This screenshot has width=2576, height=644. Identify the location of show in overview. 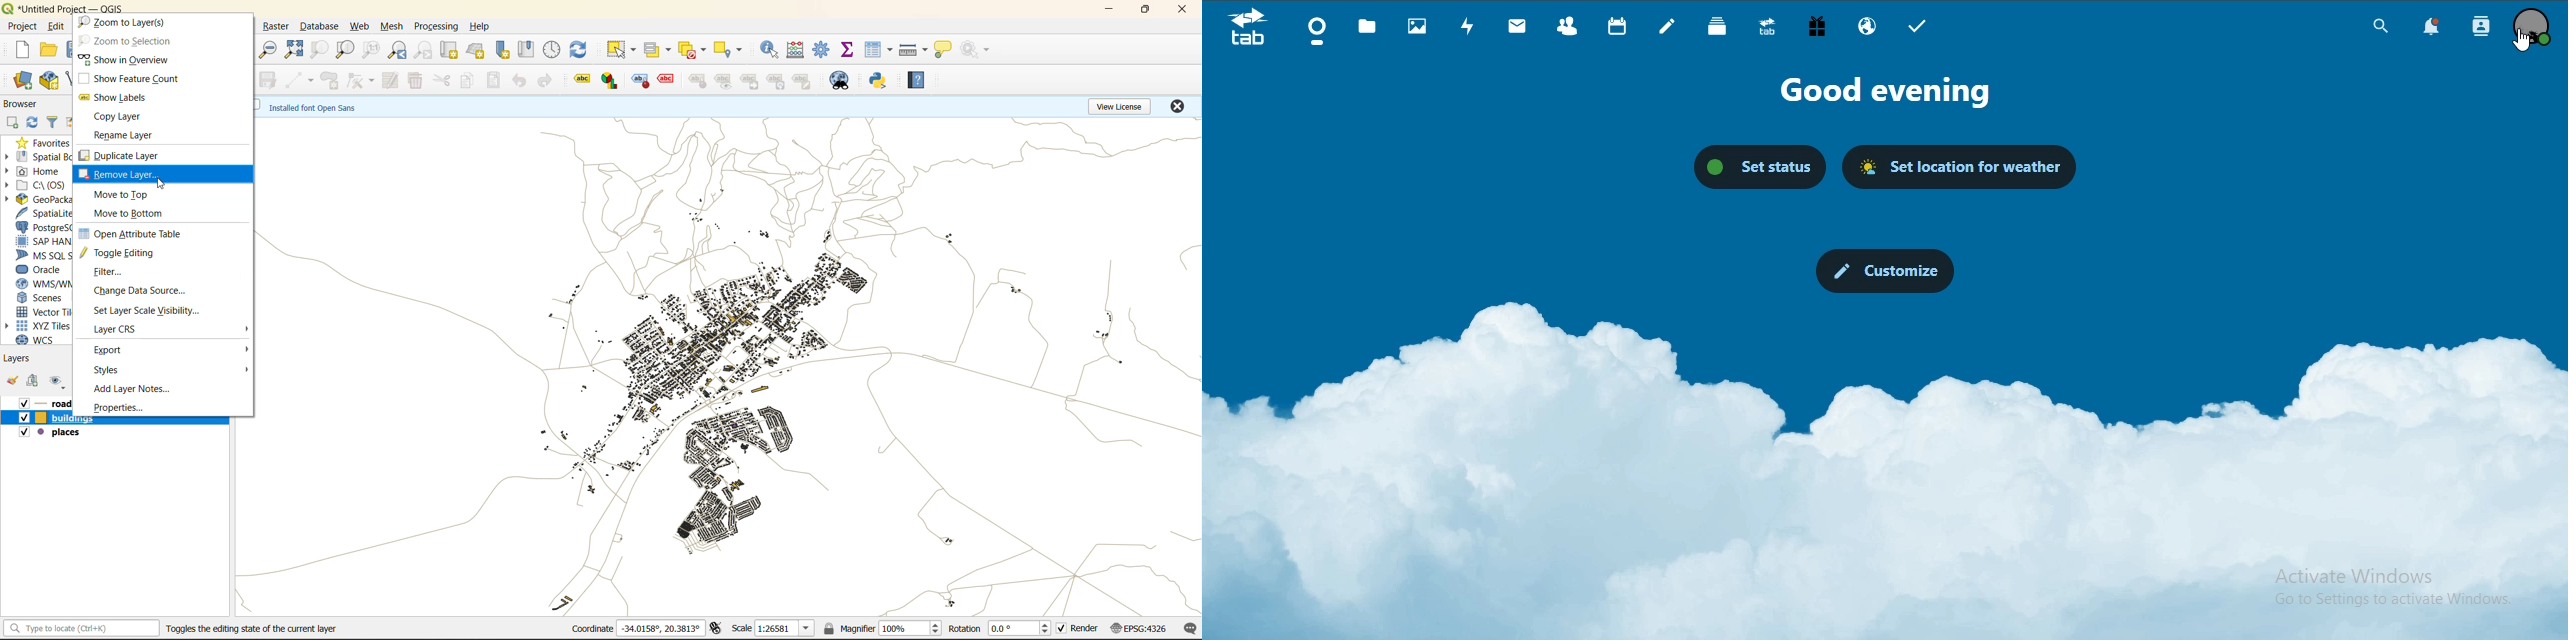
(132, 60).